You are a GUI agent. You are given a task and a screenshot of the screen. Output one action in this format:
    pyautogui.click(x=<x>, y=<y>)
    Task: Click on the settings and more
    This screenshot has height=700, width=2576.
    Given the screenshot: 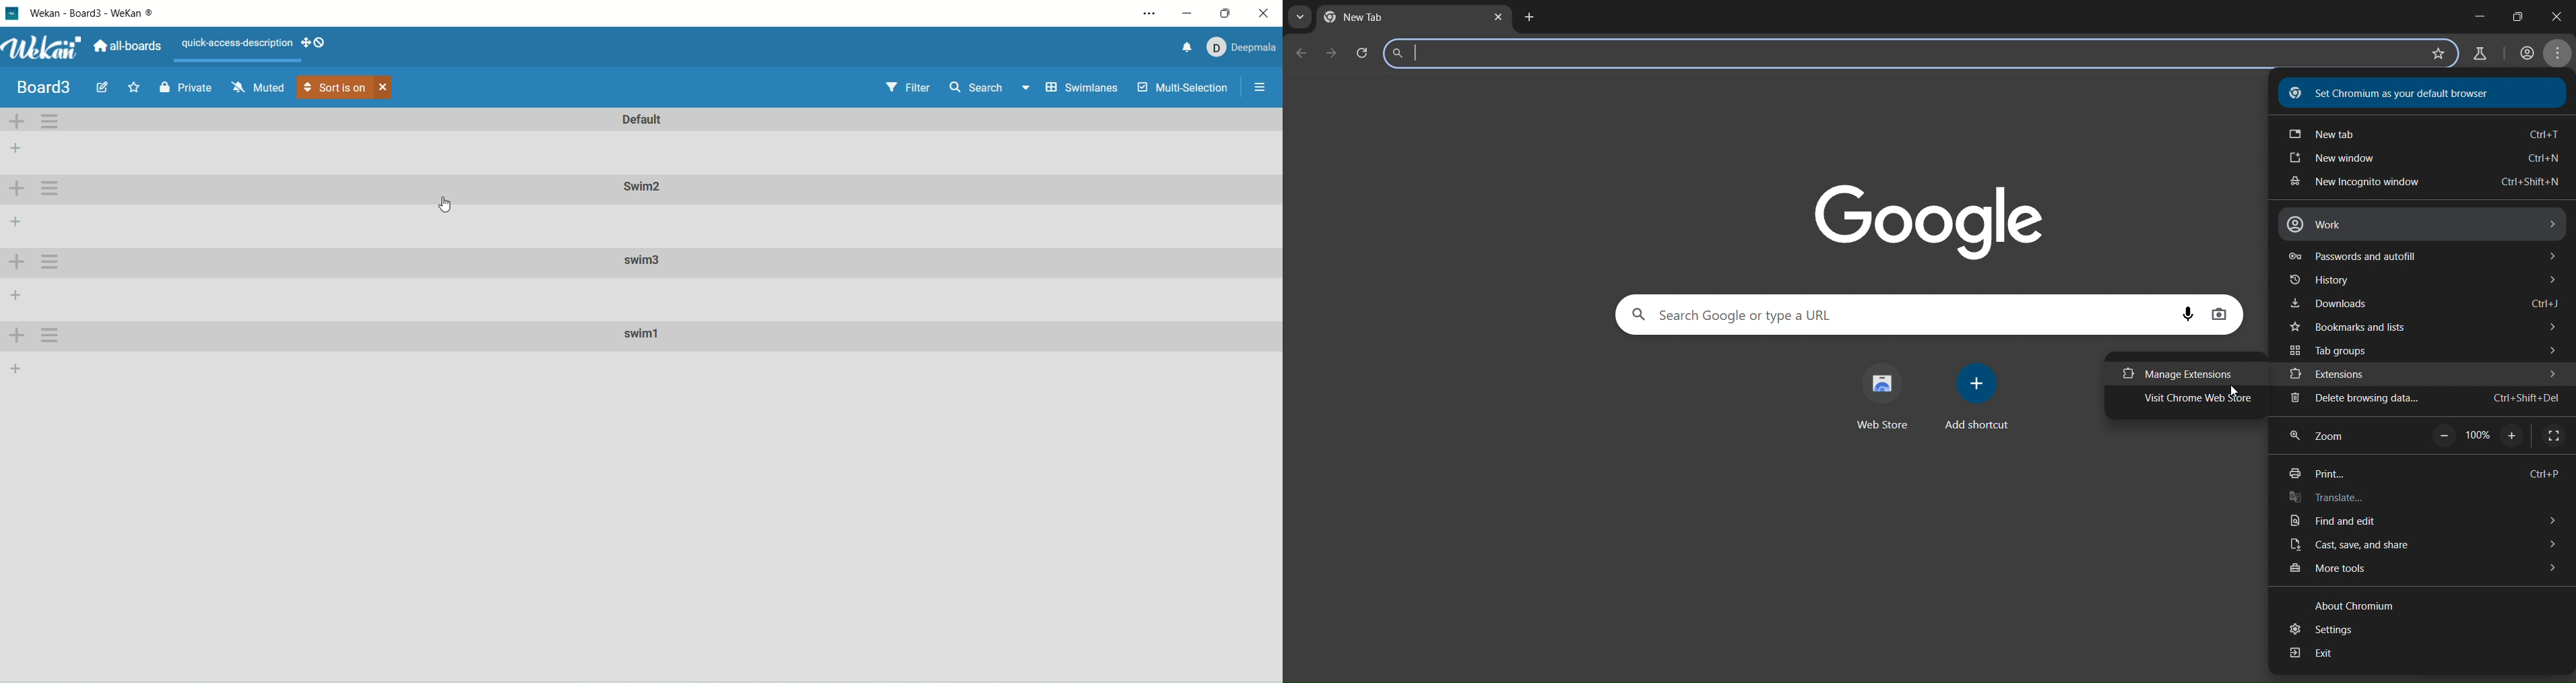 What is the action you would take?
    pyautogui.click(x=1149, y=13)
    